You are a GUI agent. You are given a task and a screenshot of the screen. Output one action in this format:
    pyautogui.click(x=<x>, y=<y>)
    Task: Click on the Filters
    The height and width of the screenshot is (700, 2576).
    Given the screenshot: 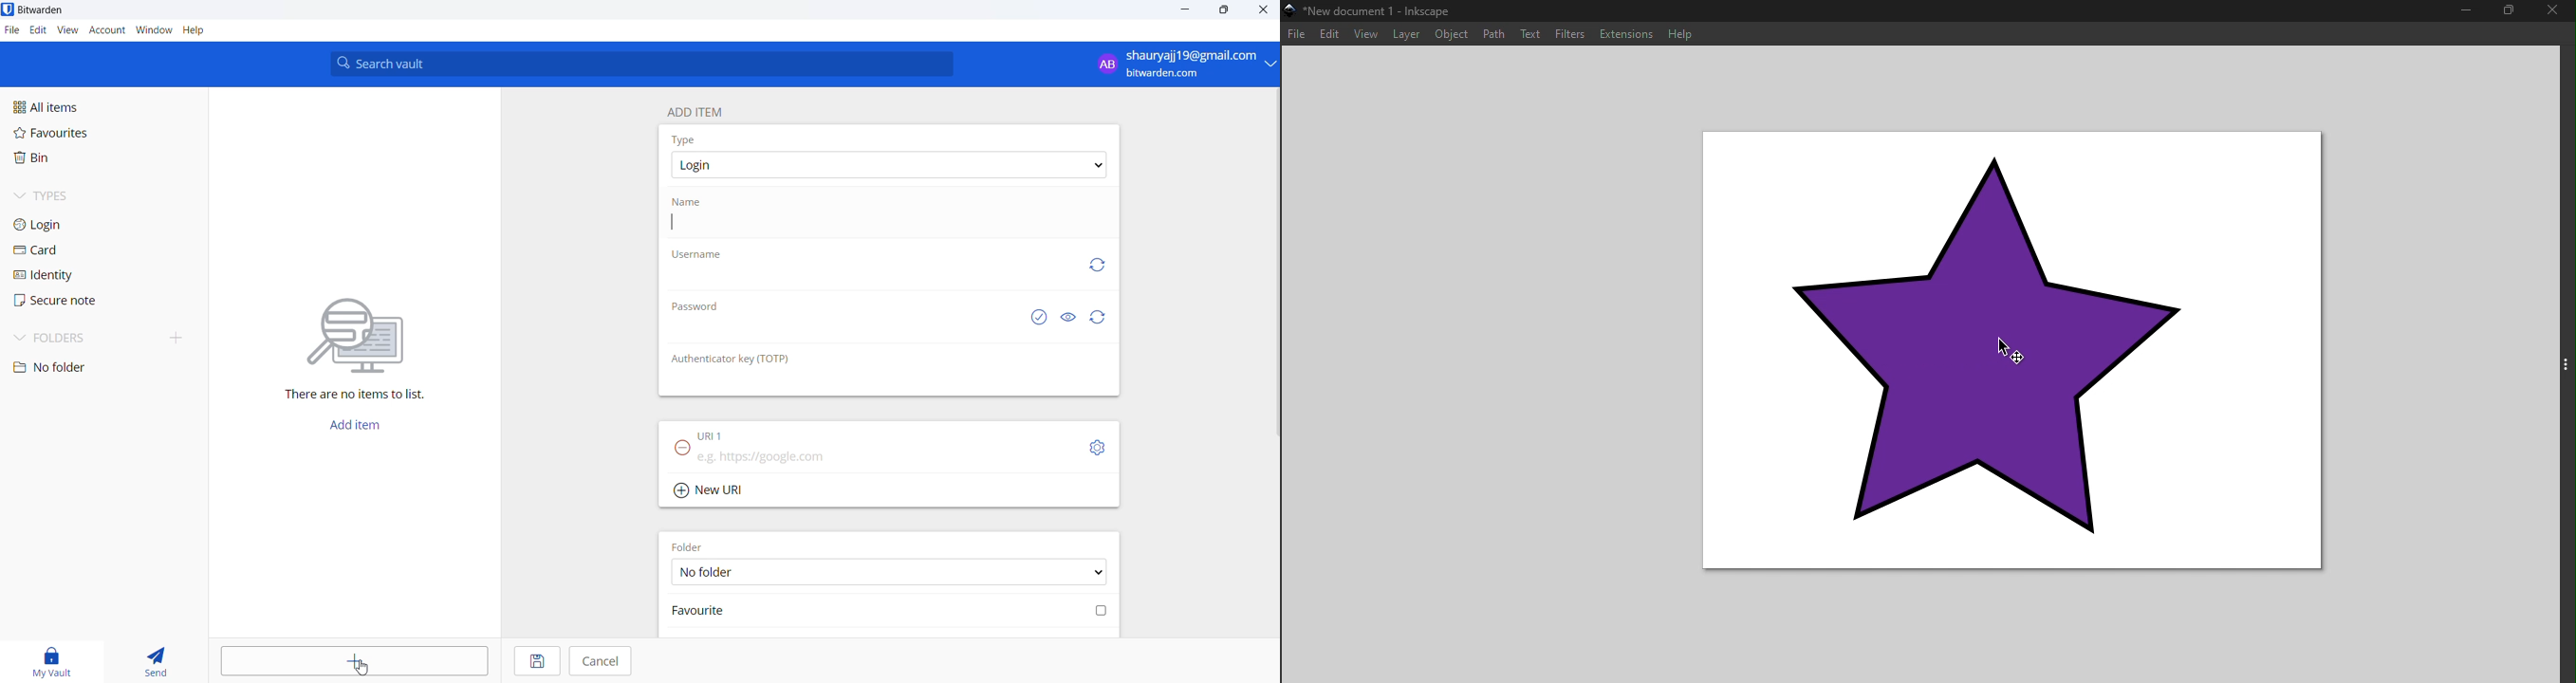 What is the action you would take?
    pyautogui.click(x=1572, y=34)
    